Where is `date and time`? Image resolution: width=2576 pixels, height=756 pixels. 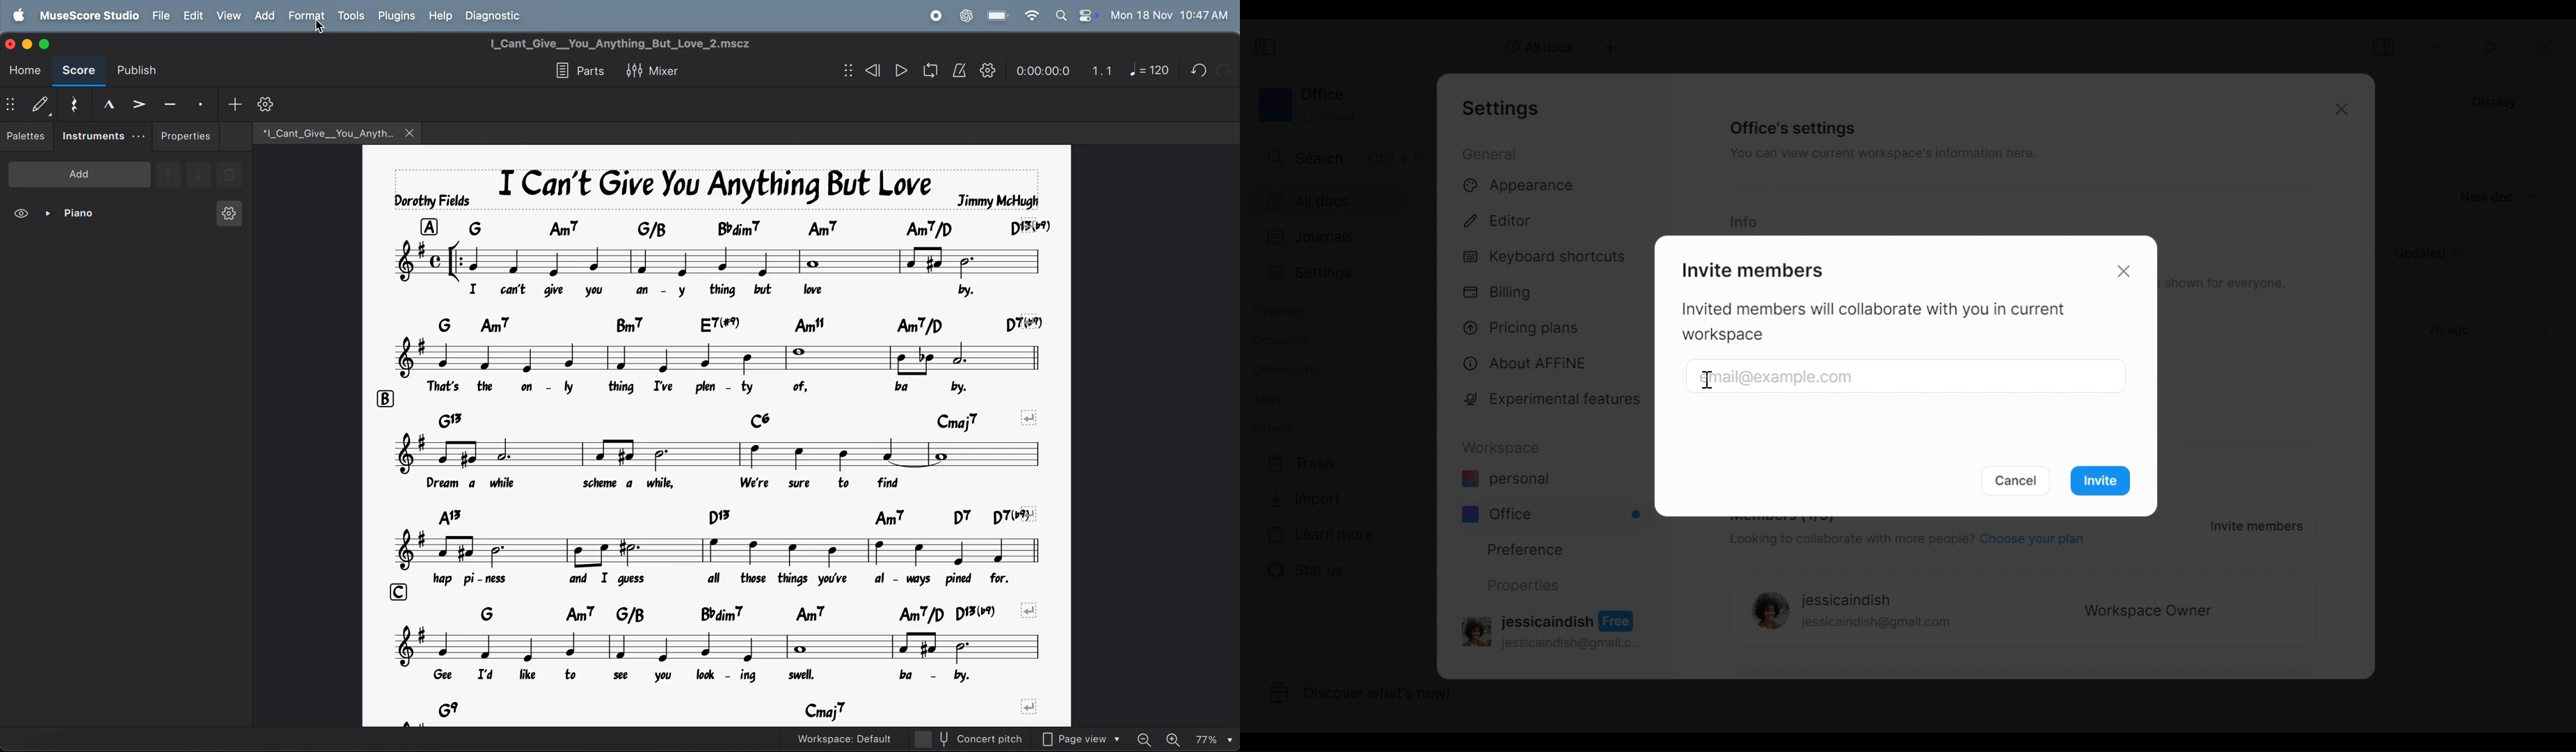 date and time is located at coordinates (1170, 14).